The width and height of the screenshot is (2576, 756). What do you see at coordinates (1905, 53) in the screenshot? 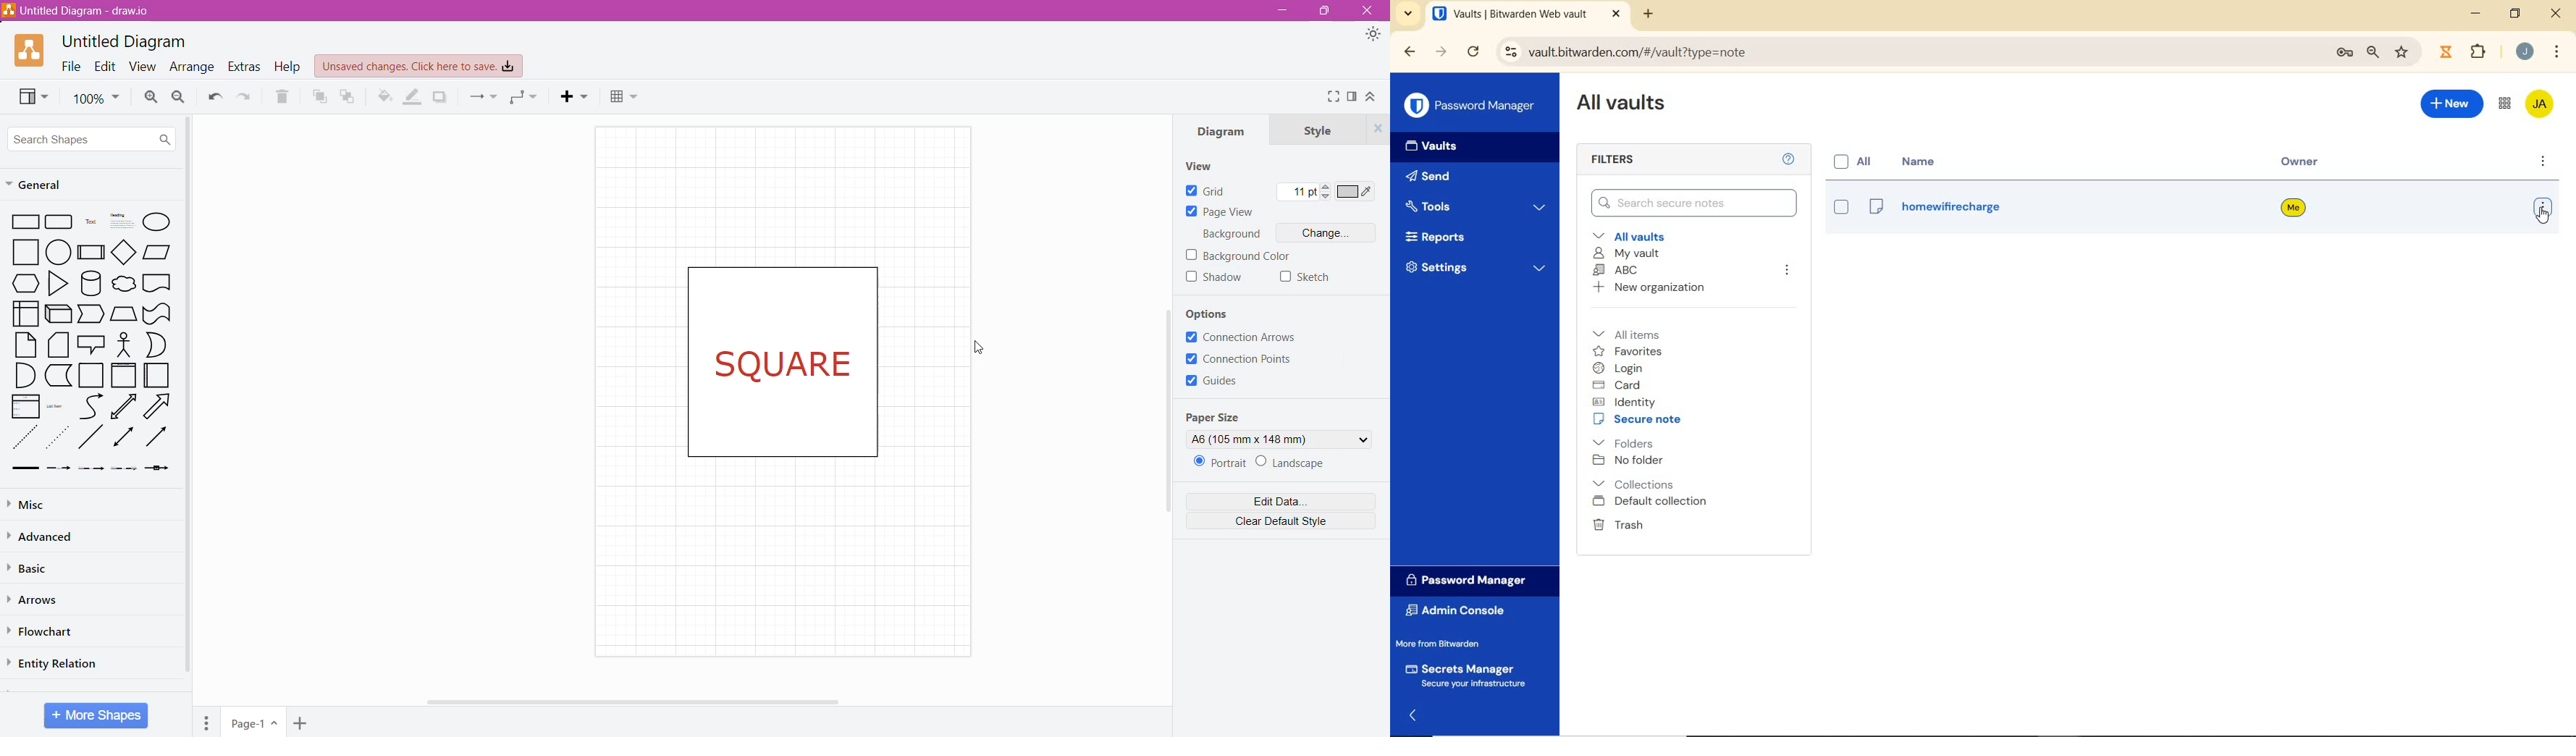
I see `address bar` at bounding box center [1905, 53].